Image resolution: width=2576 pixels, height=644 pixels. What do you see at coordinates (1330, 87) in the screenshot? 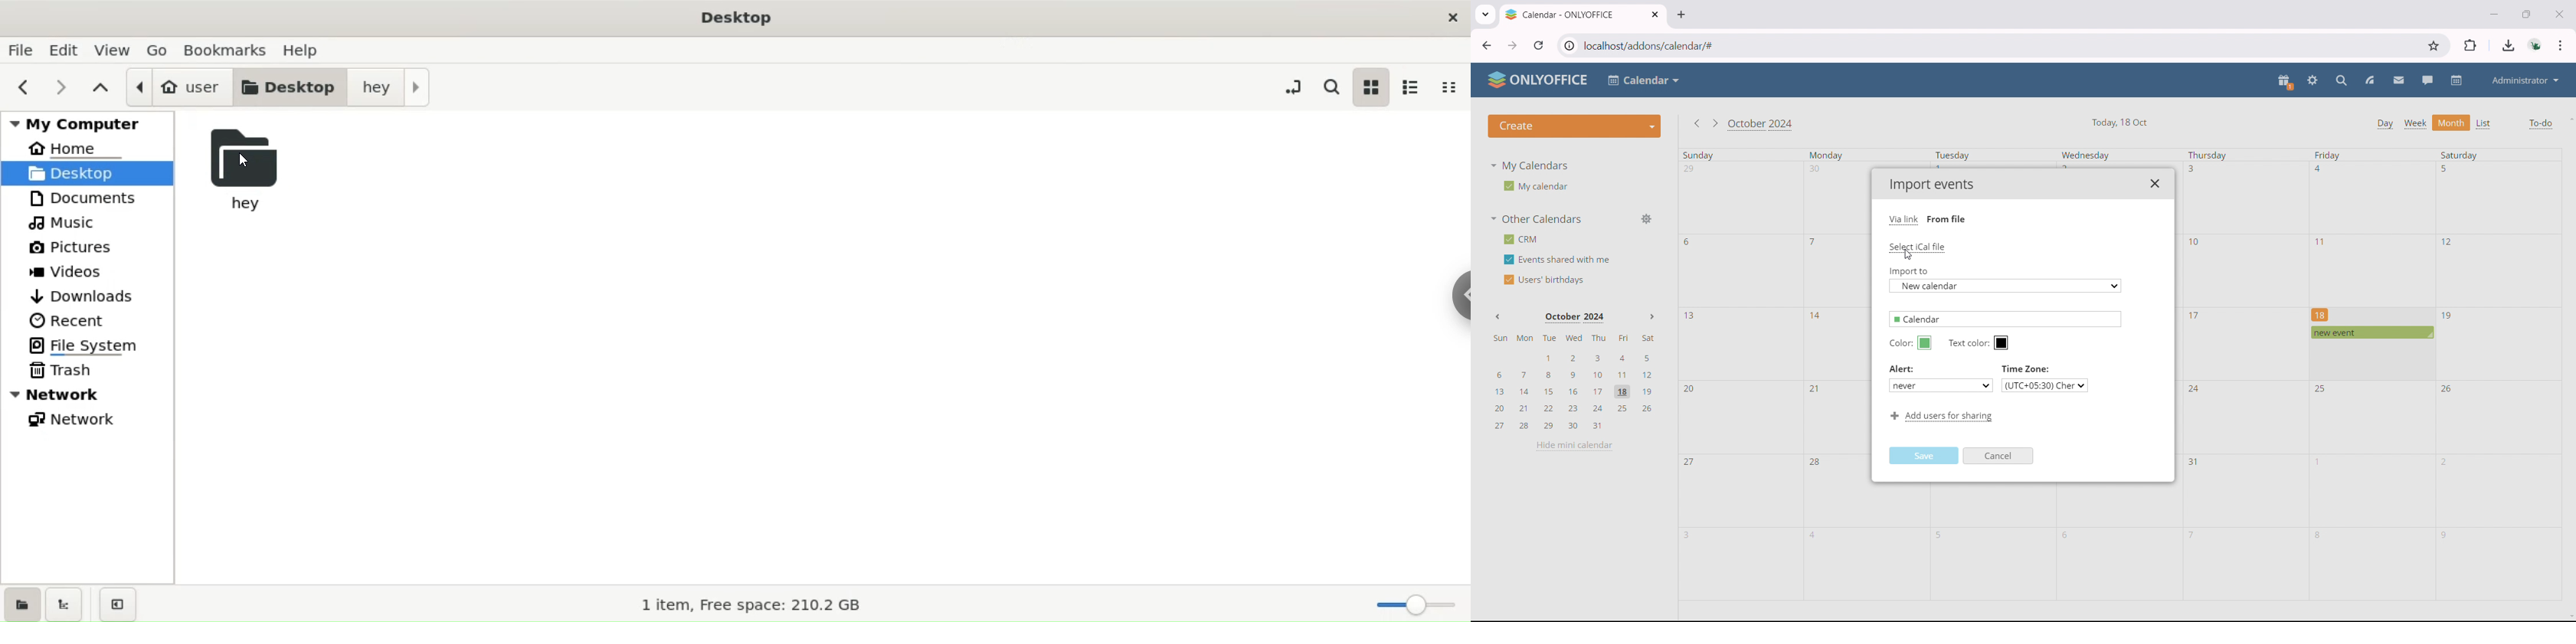
I see `search` at bounding box center [1330, 87].